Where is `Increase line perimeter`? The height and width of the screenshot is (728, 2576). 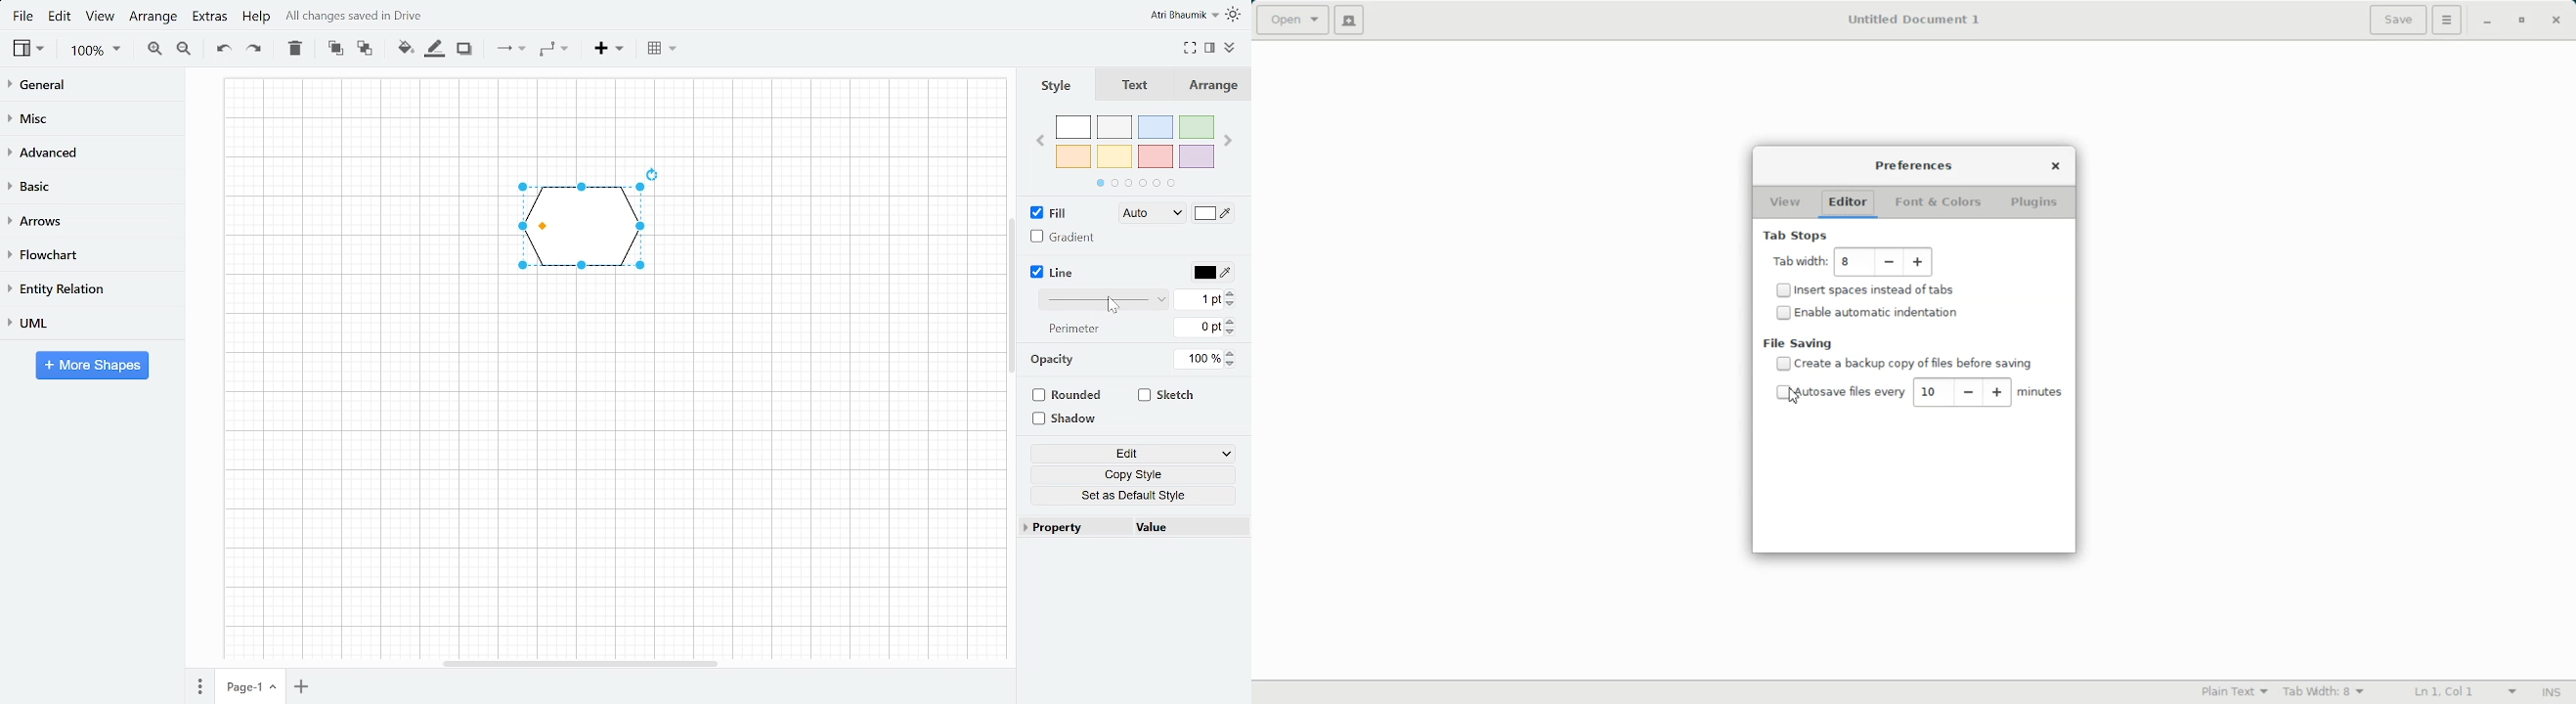
Increase line perimeter is located at coordinates (1231, 321).